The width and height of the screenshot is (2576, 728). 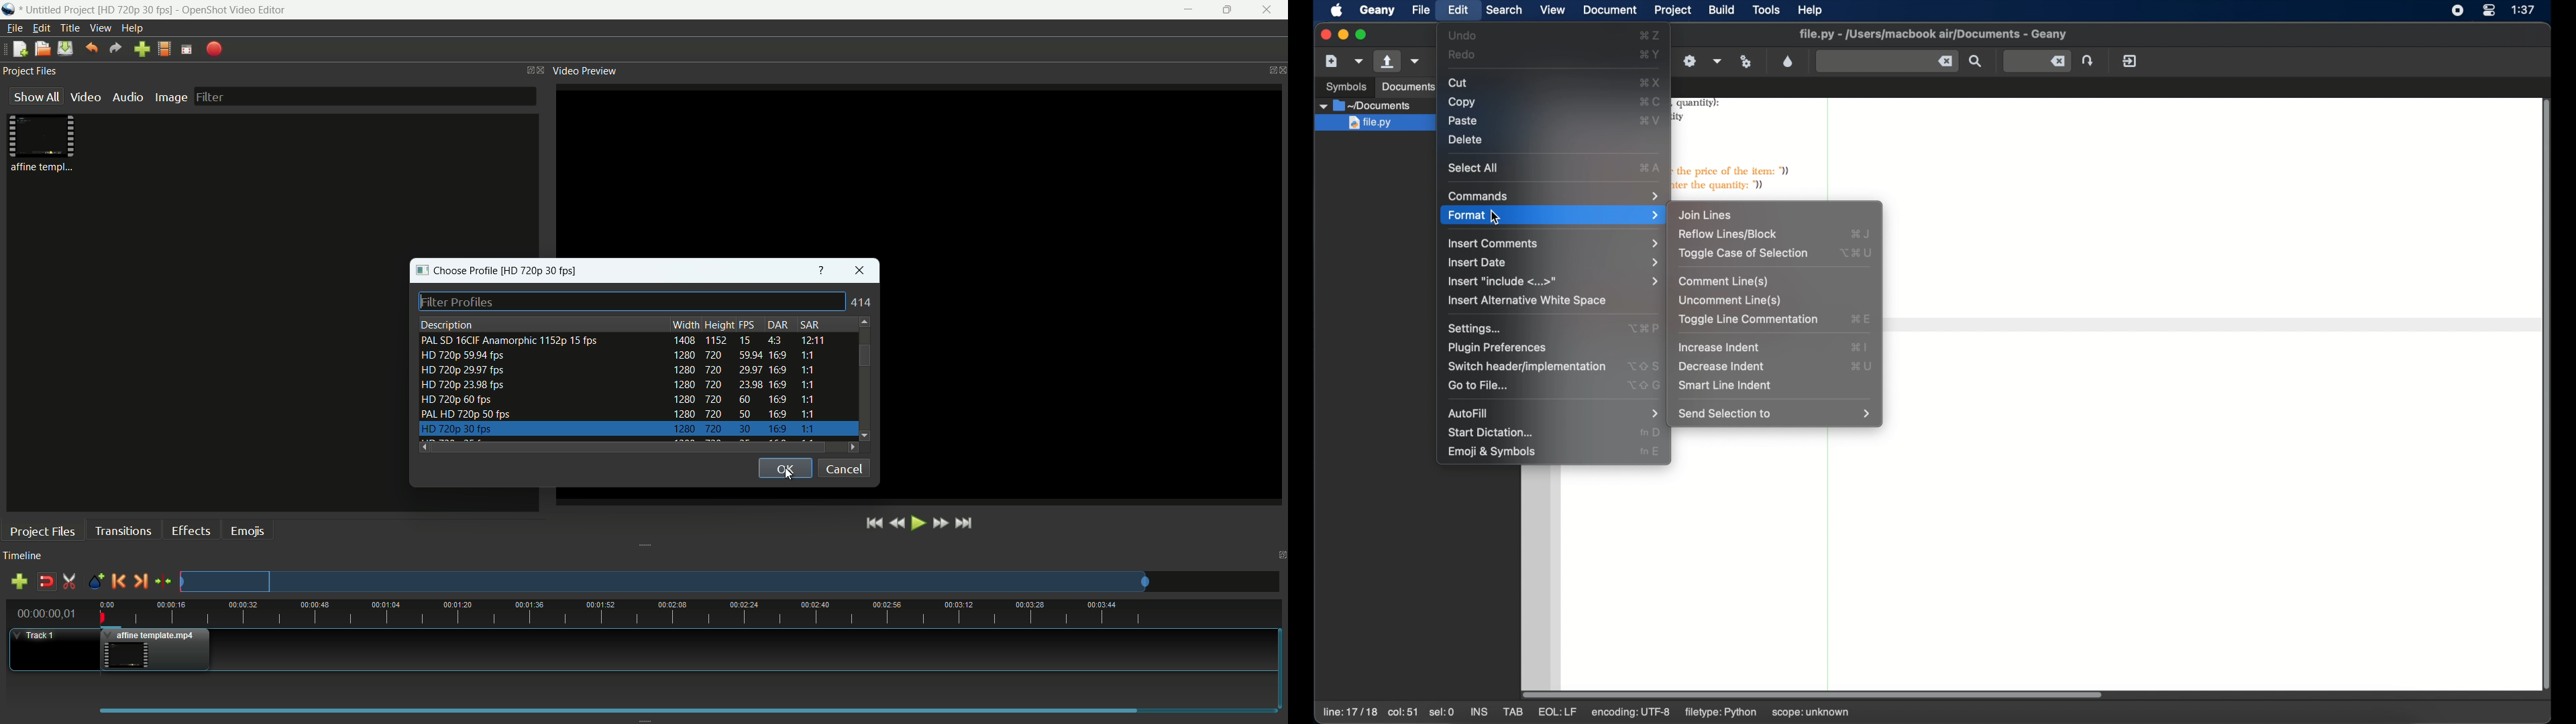 What do you see at coordinates (1462, 54) in the screenshot?
I see `redo` at bounding box center [1462, 54].